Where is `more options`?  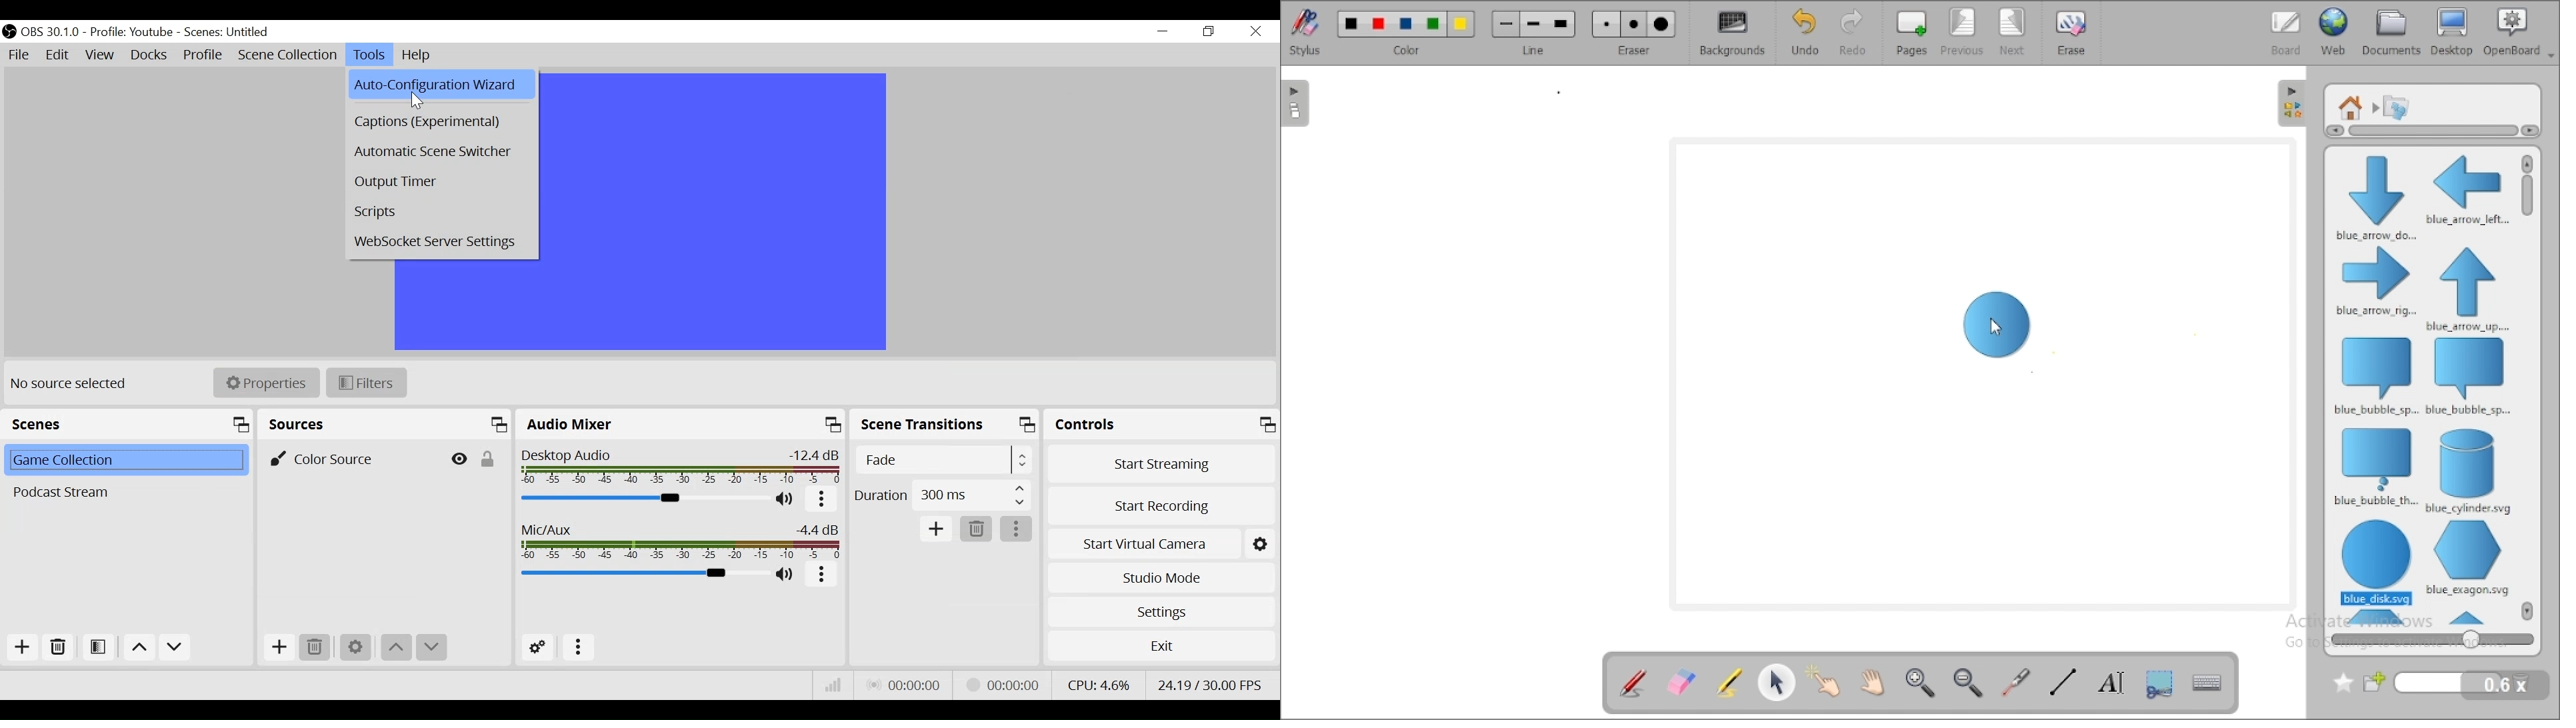 more options is located at coordinates (1017, 529).